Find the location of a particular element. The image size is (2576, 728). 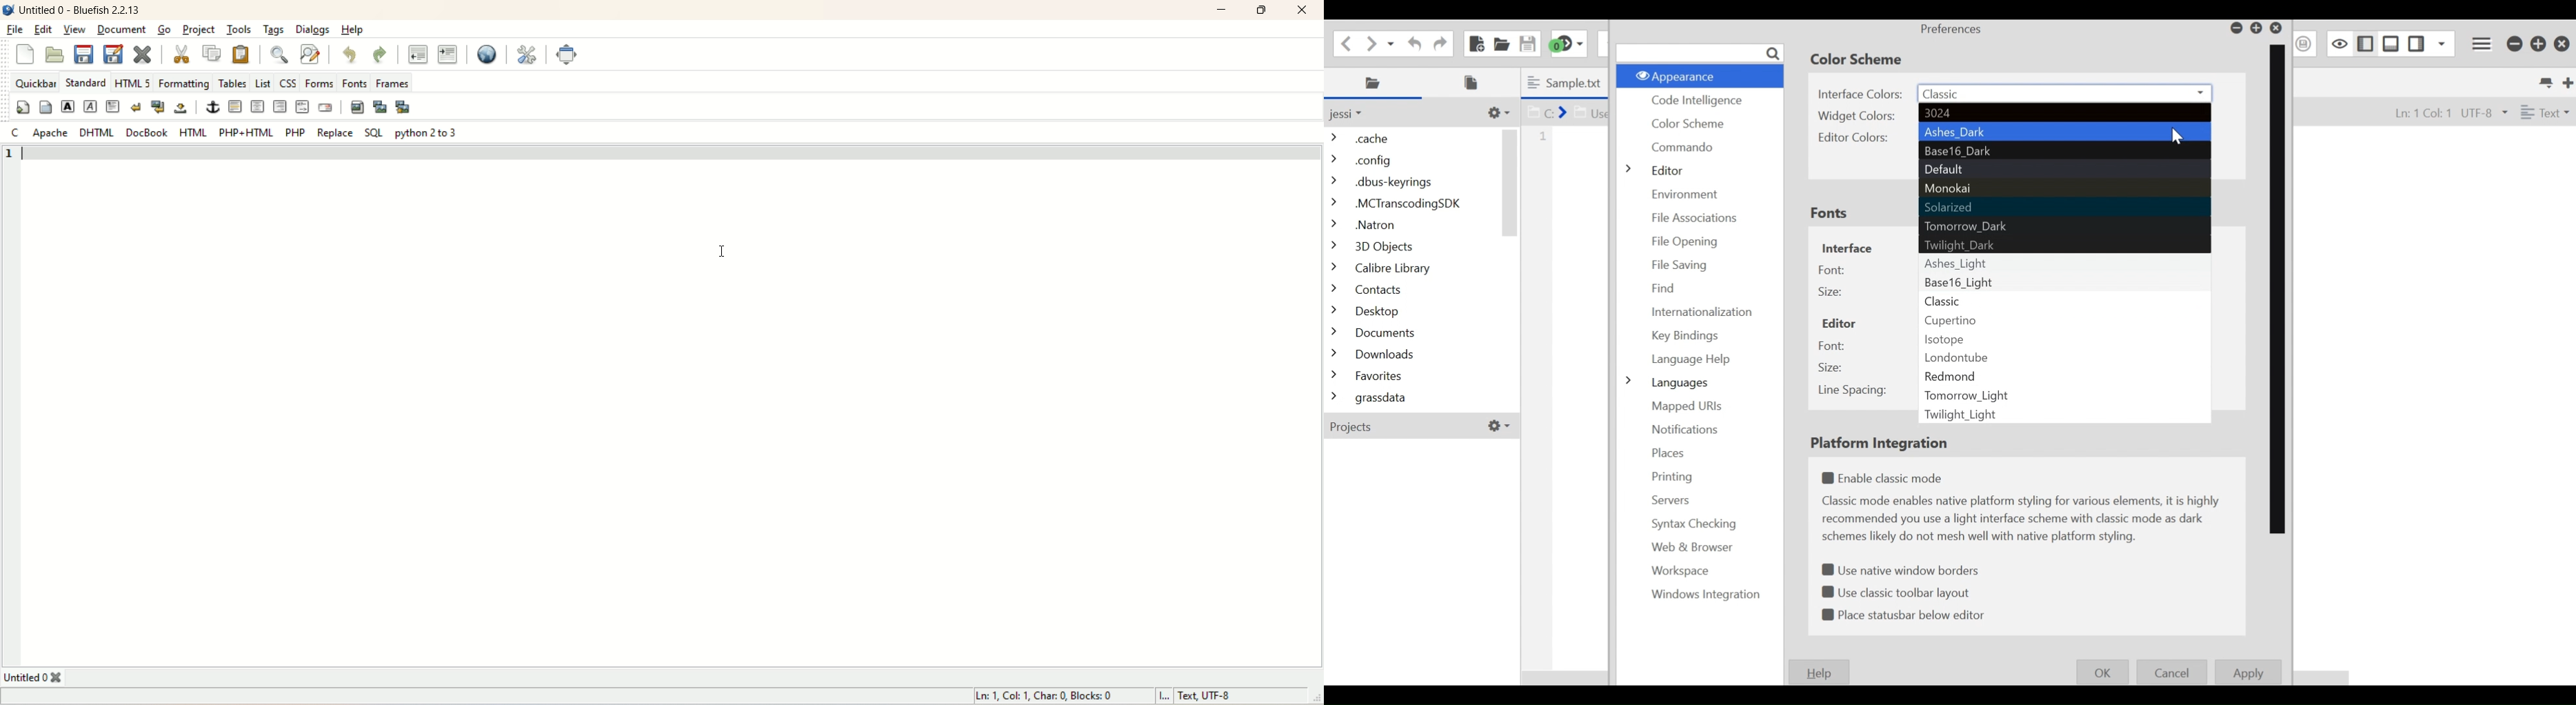

Mapped URL is located at coordinates (1687, 407).